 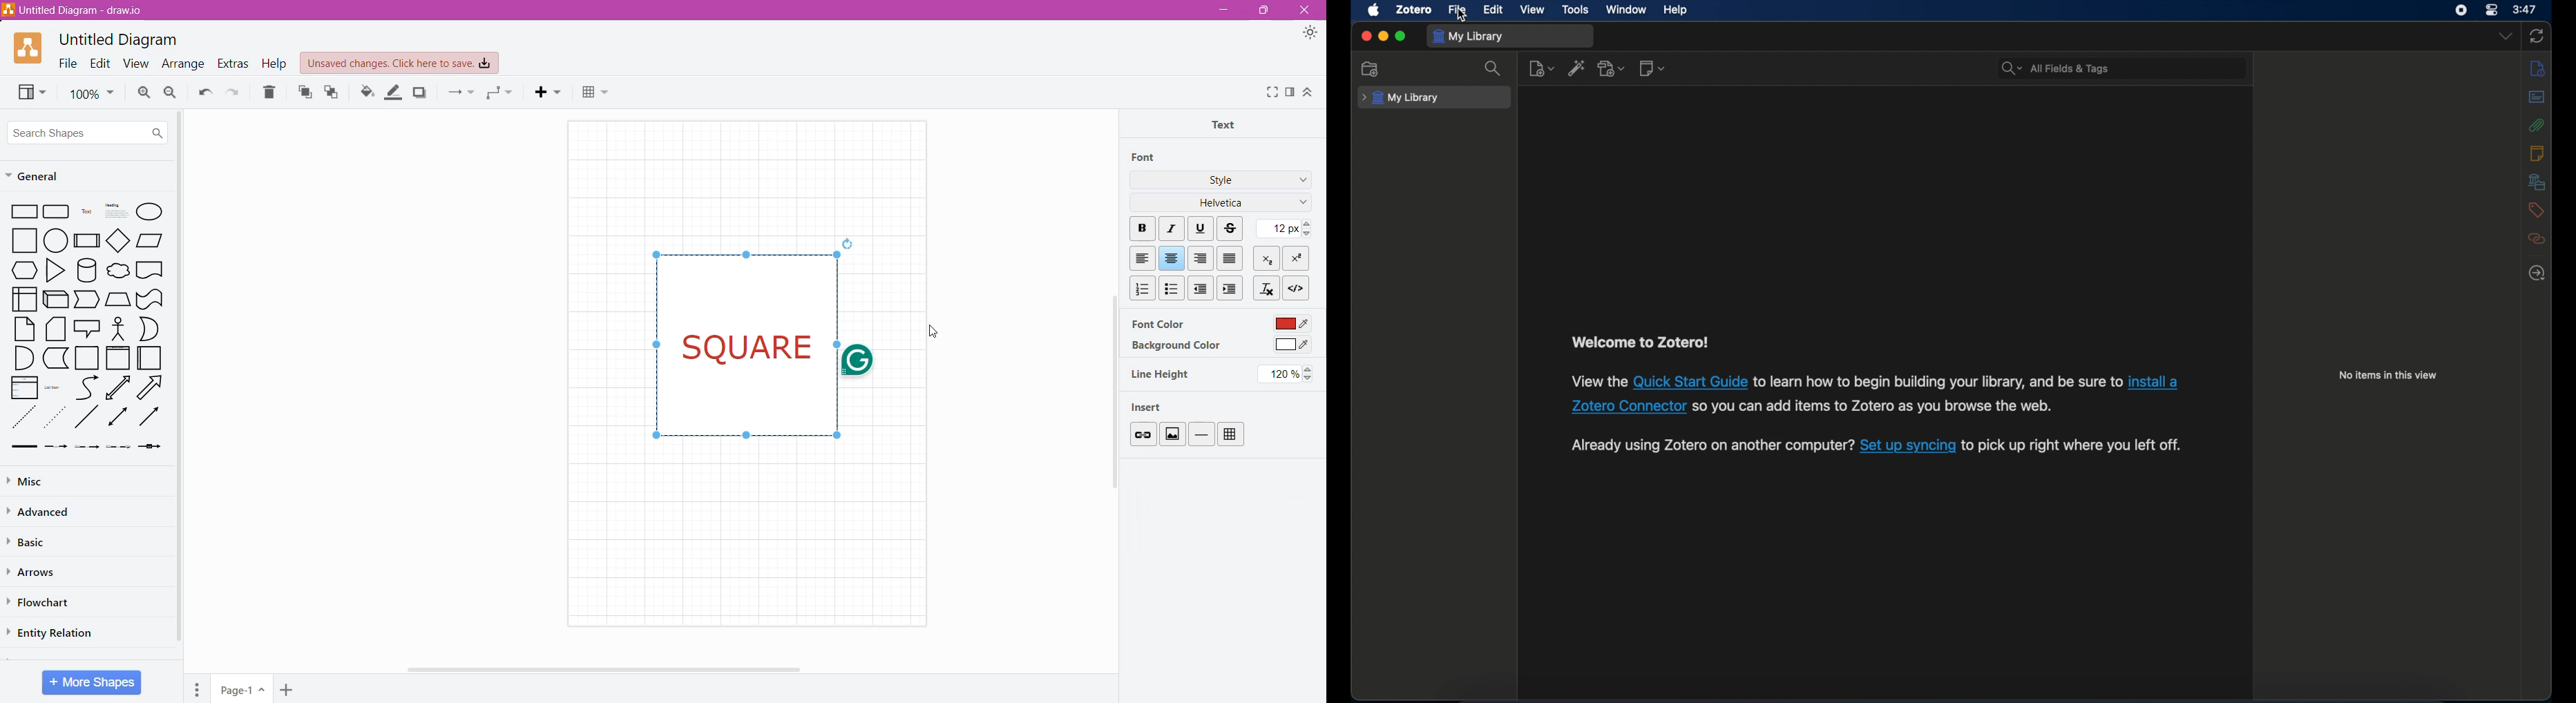 What do you see at coordinates (1266, 287) in the screenshot?
I see `Clear Formatting` at bounding box center [1266, 287].